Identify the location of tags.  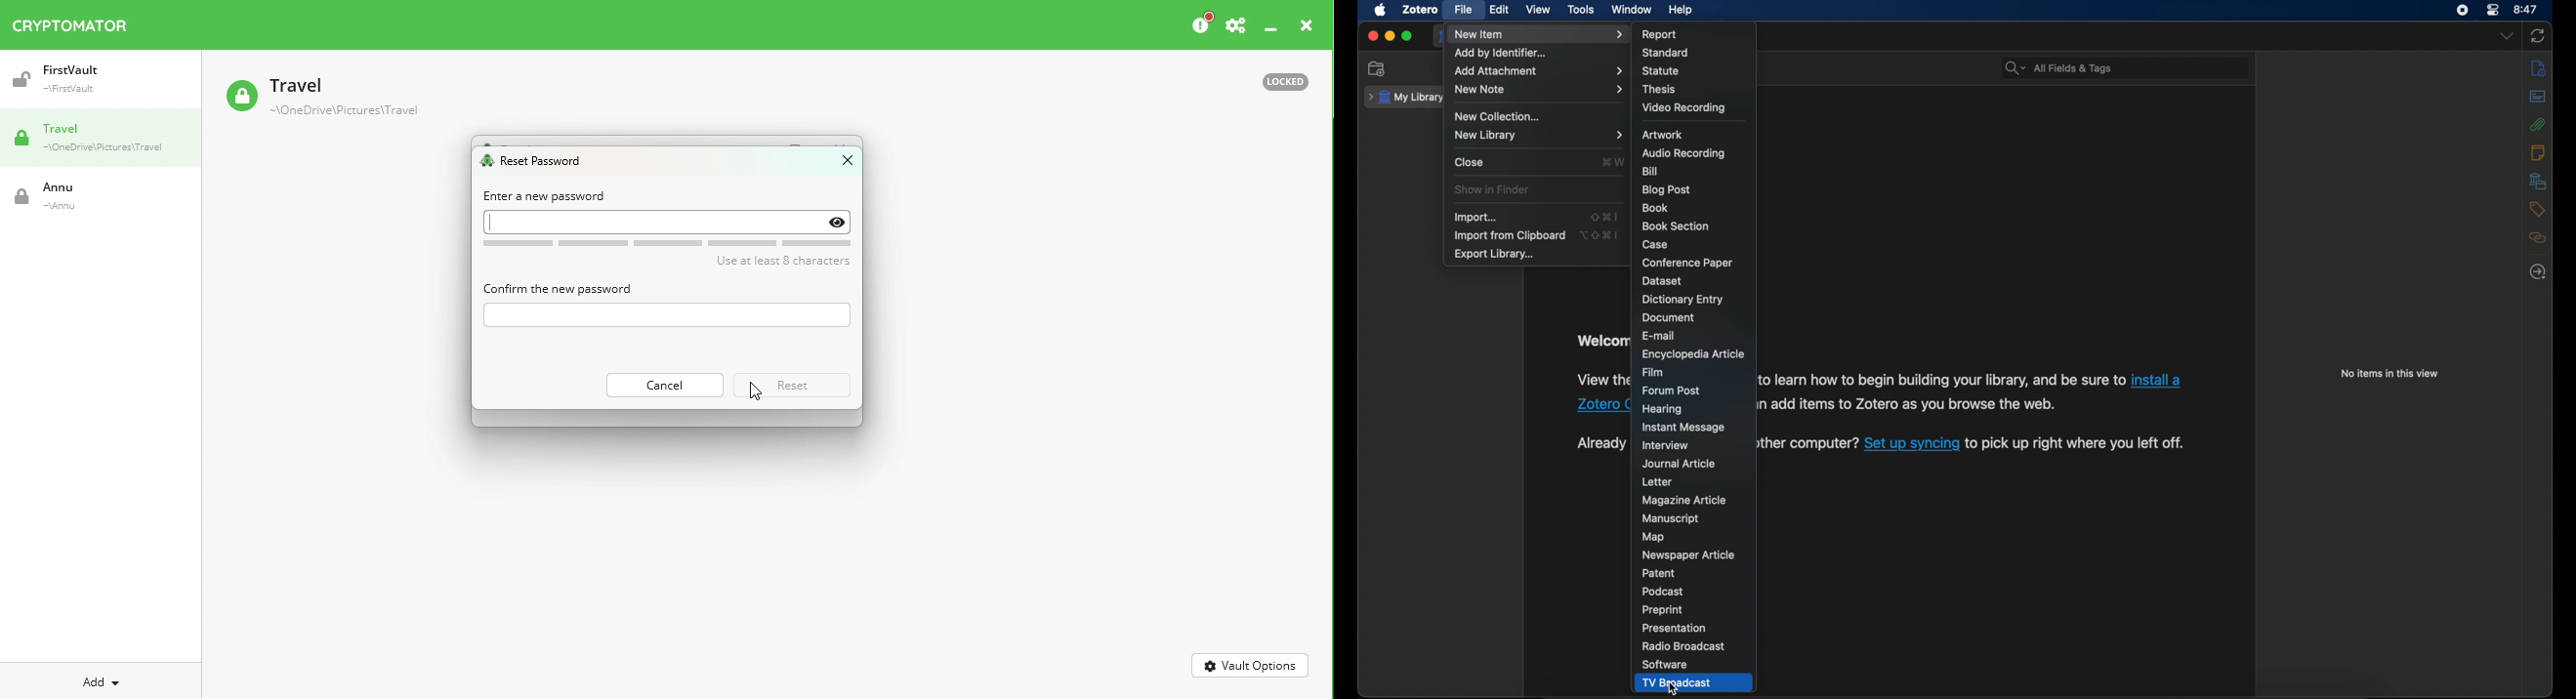
(2539, 209).